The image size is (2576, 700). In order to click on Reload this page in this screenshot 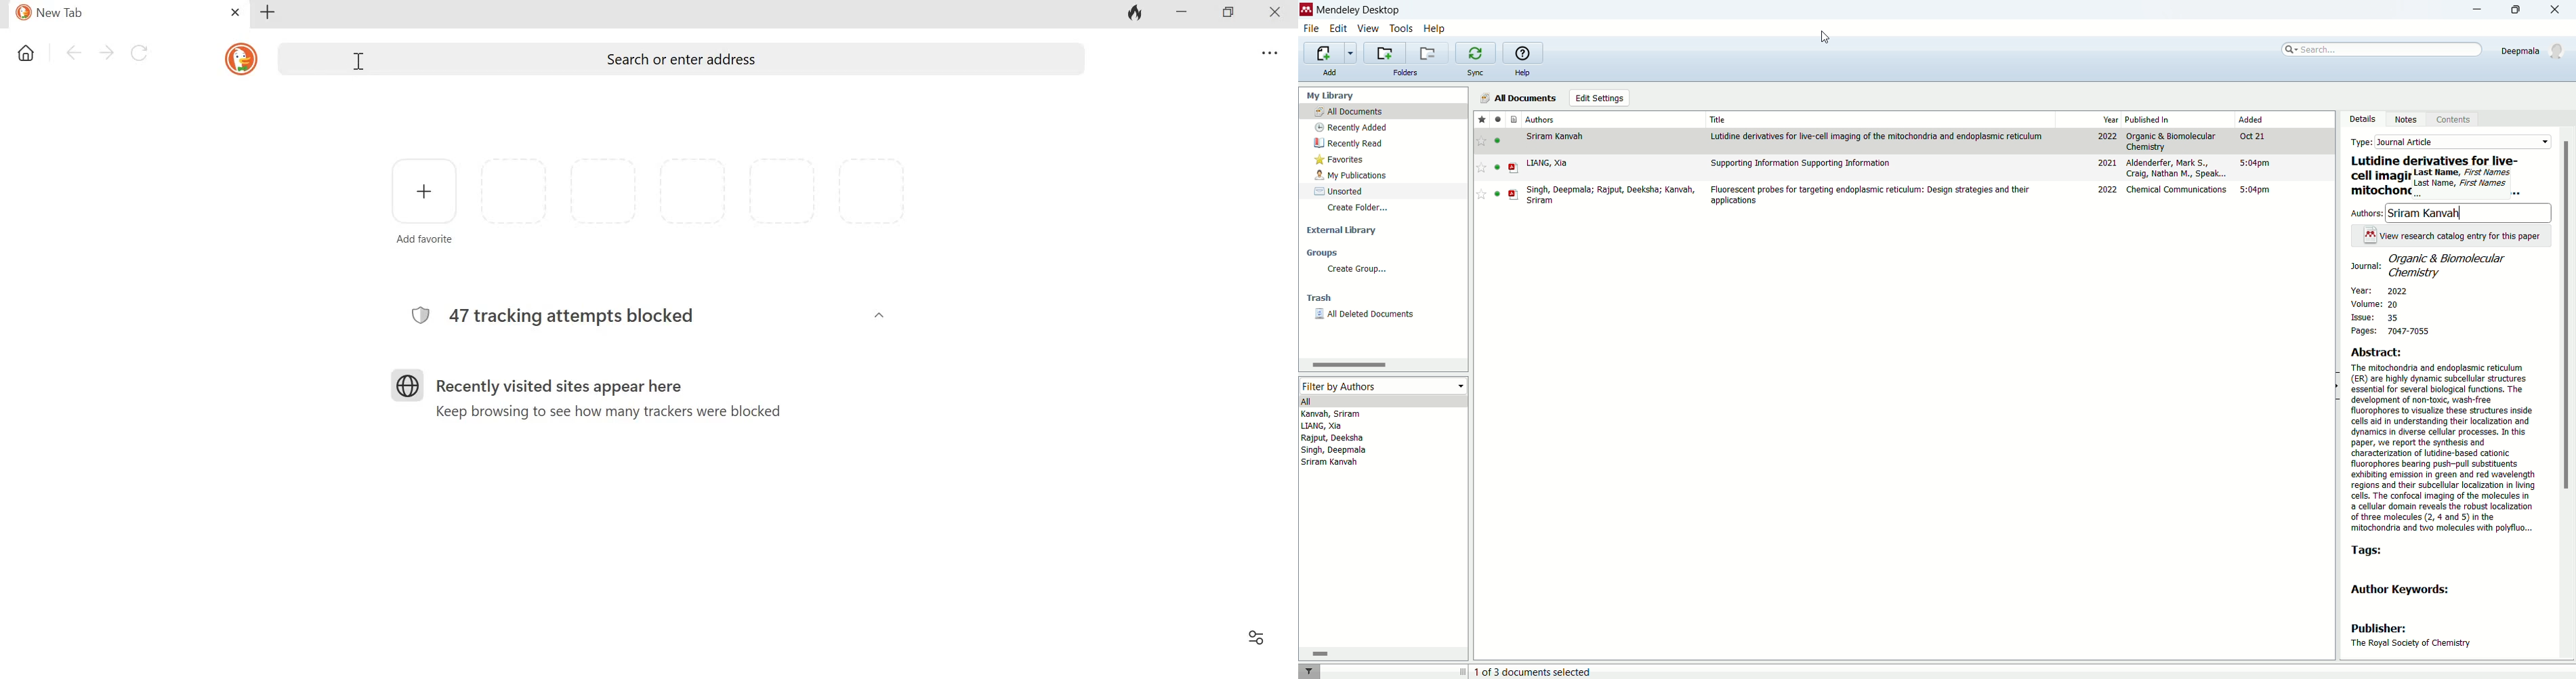, I will do `click(143, 53)`.